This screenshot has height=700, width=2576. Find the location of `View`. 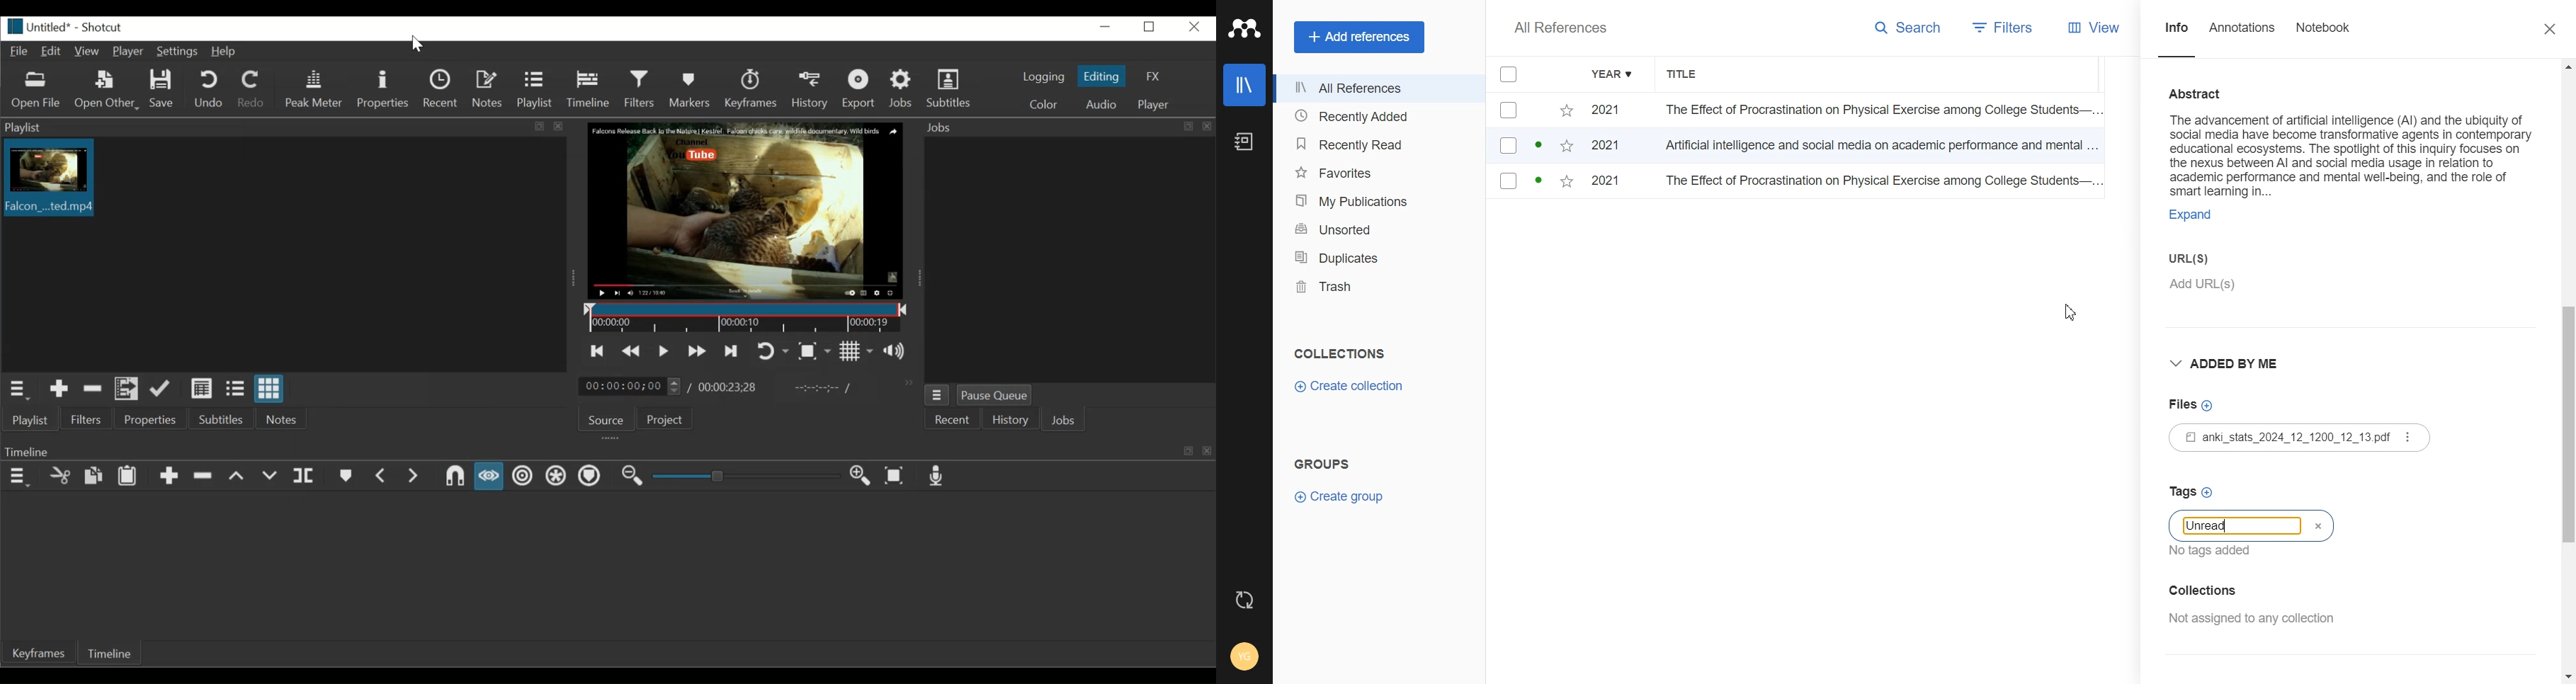

View is located at coordinates (2101, 28).